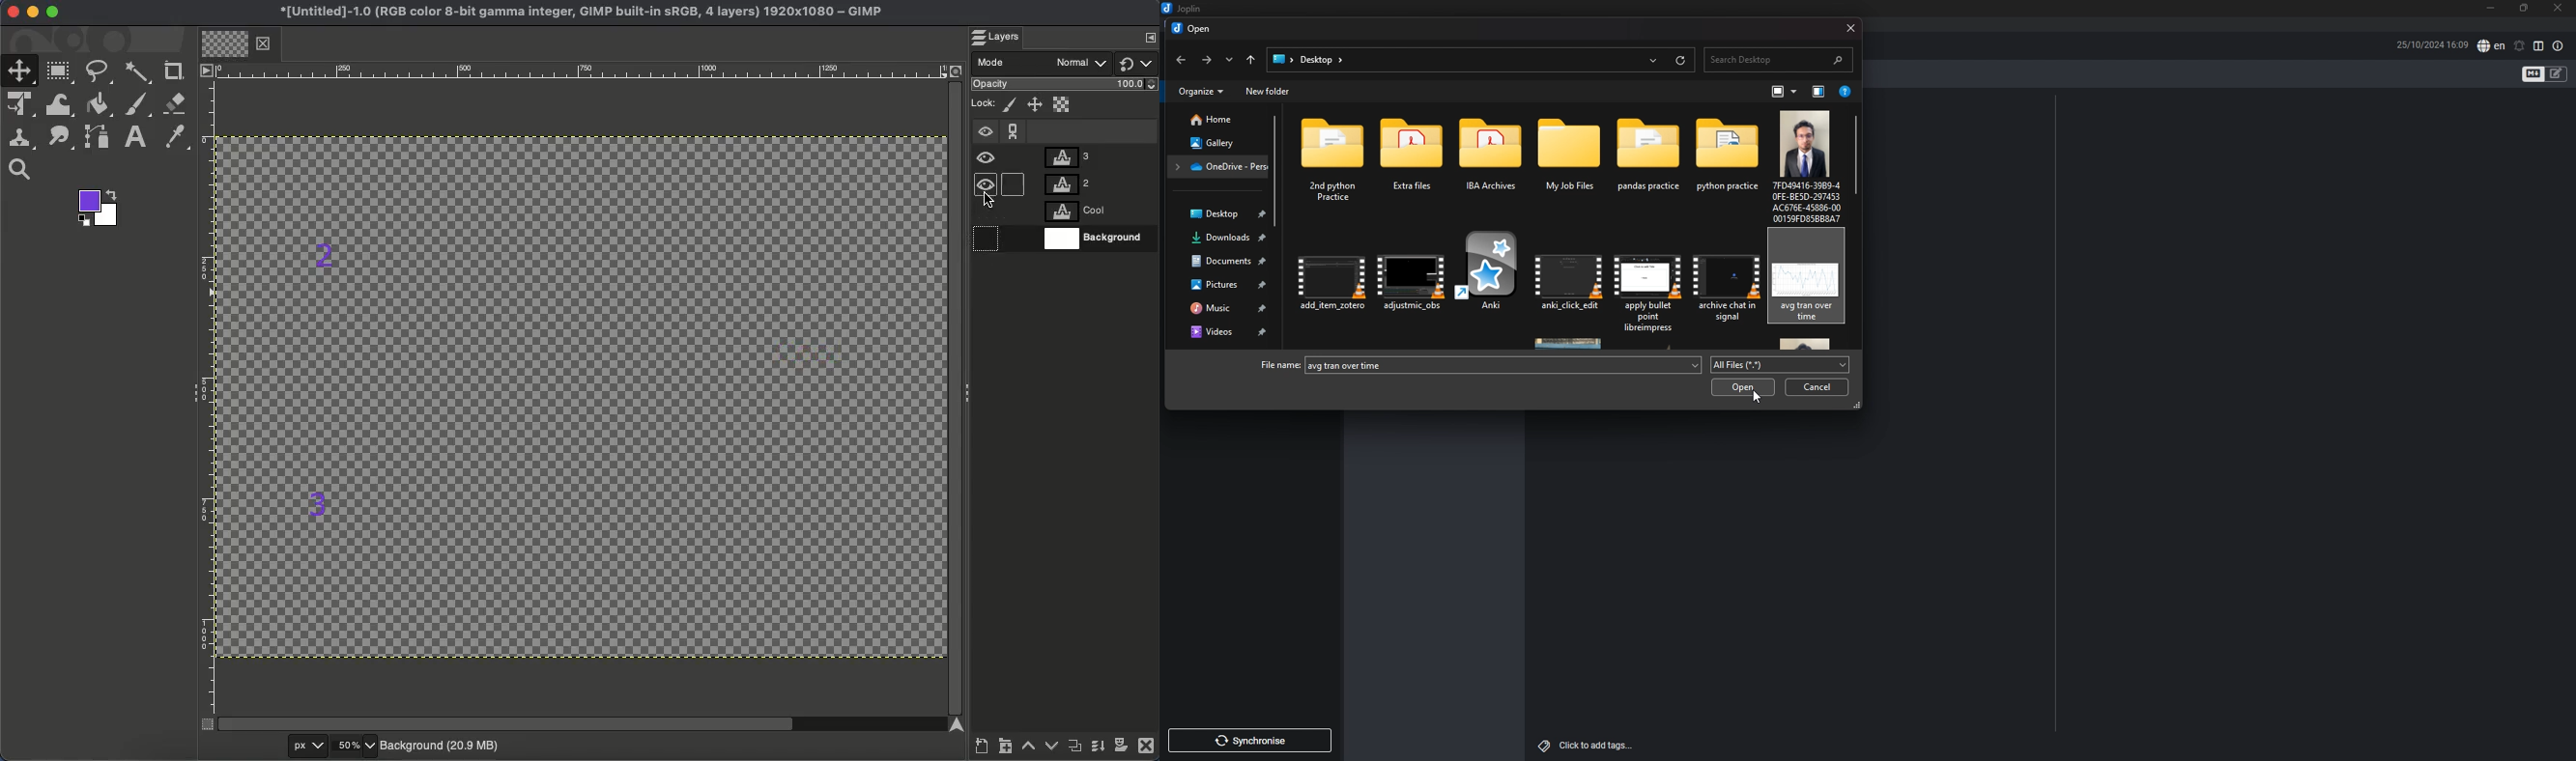  Describe the element at coordinates (1226, 60) in the screenshot. I see `recent` at that location.